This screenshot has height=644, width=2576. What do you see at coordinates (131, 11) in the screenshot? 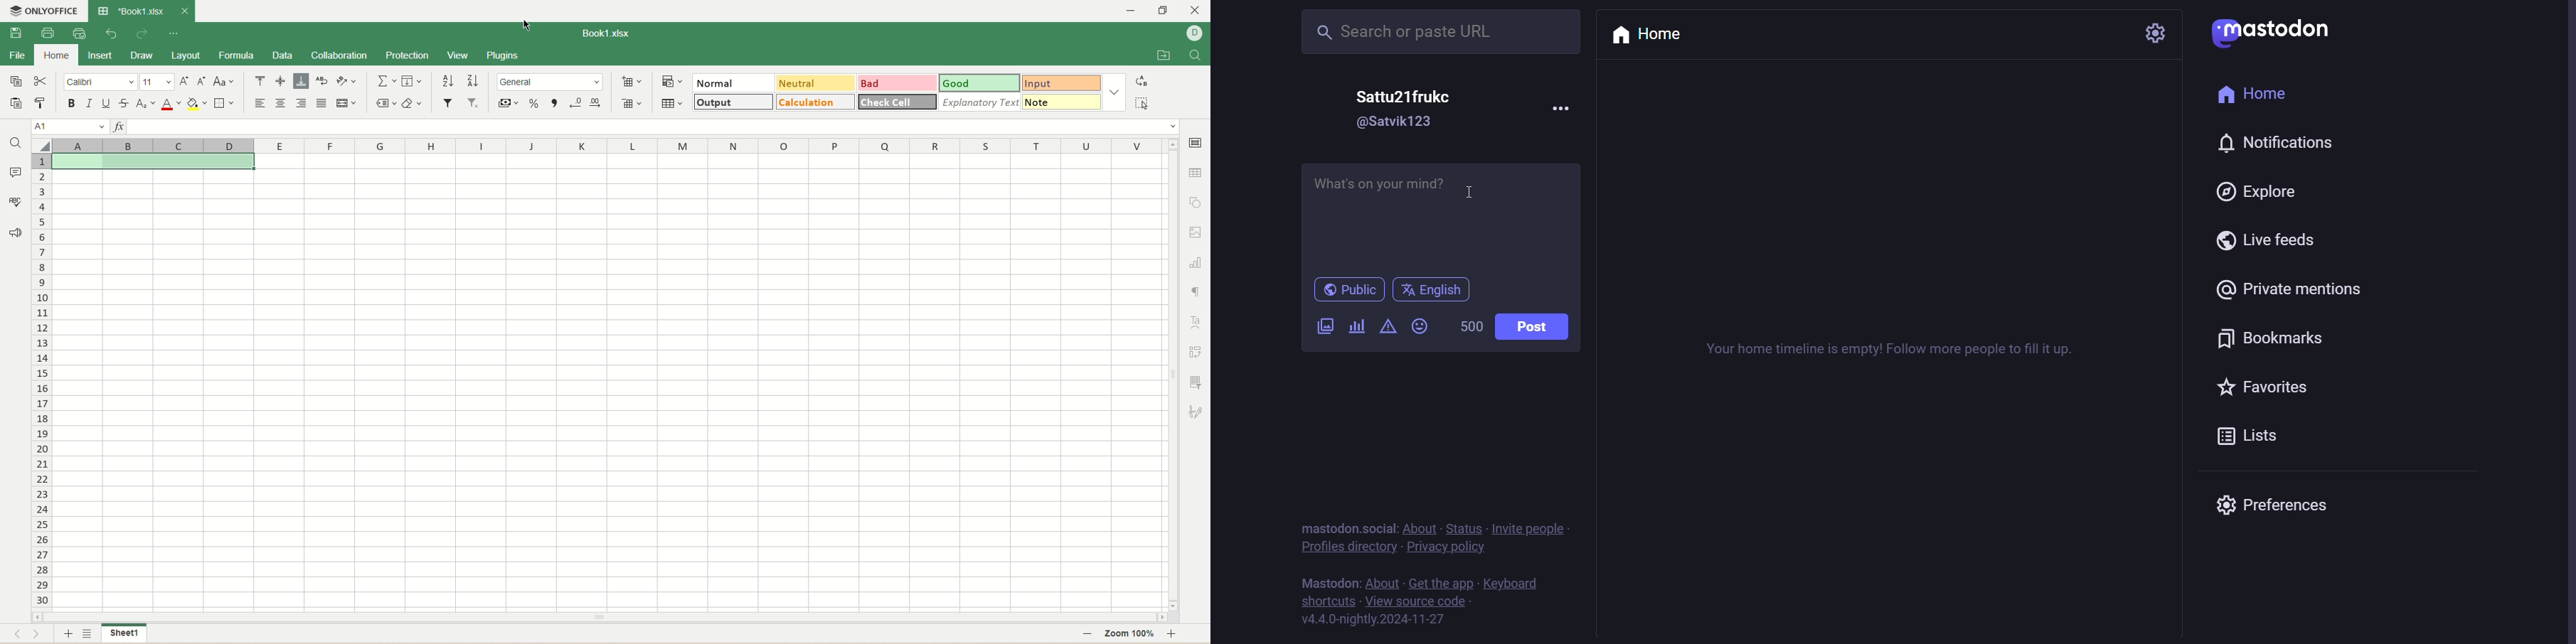
I see `Book1.xlsx` at bounding box center [131, 11].